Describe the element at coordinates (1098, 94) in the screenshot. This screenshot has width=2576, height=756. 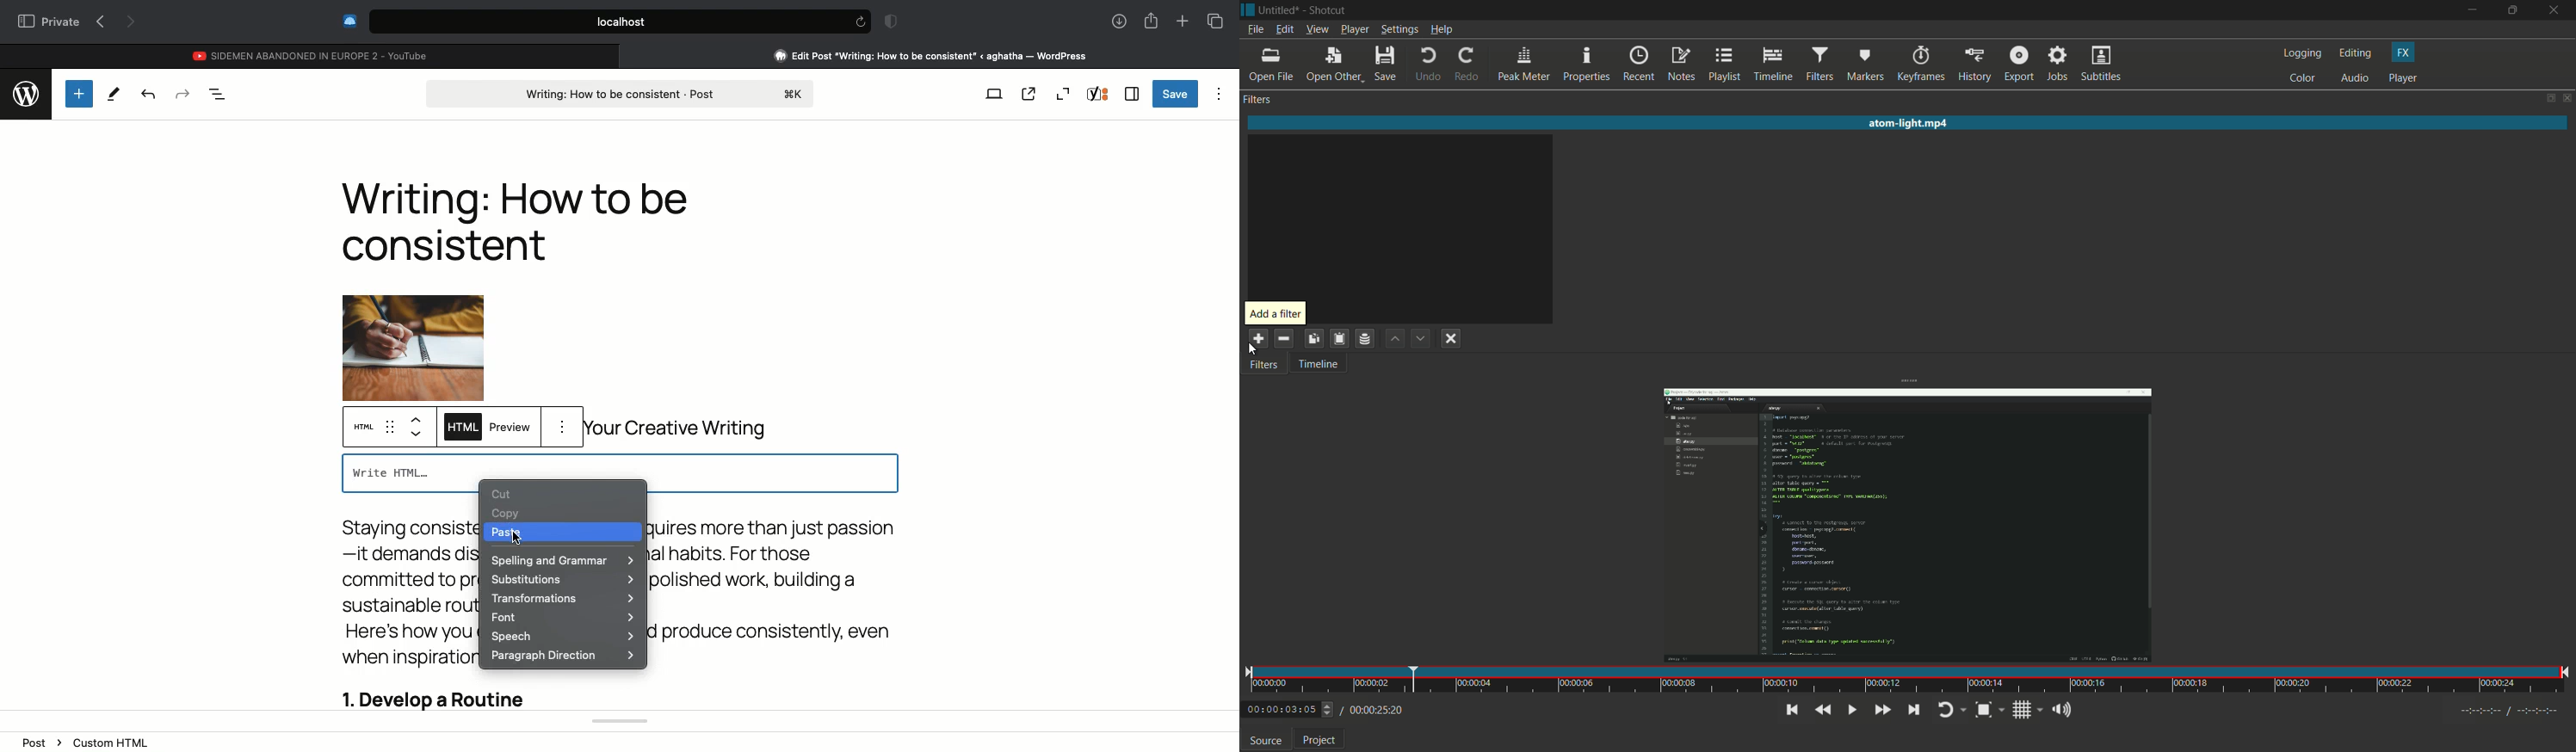
I see `Yoast` at that location.